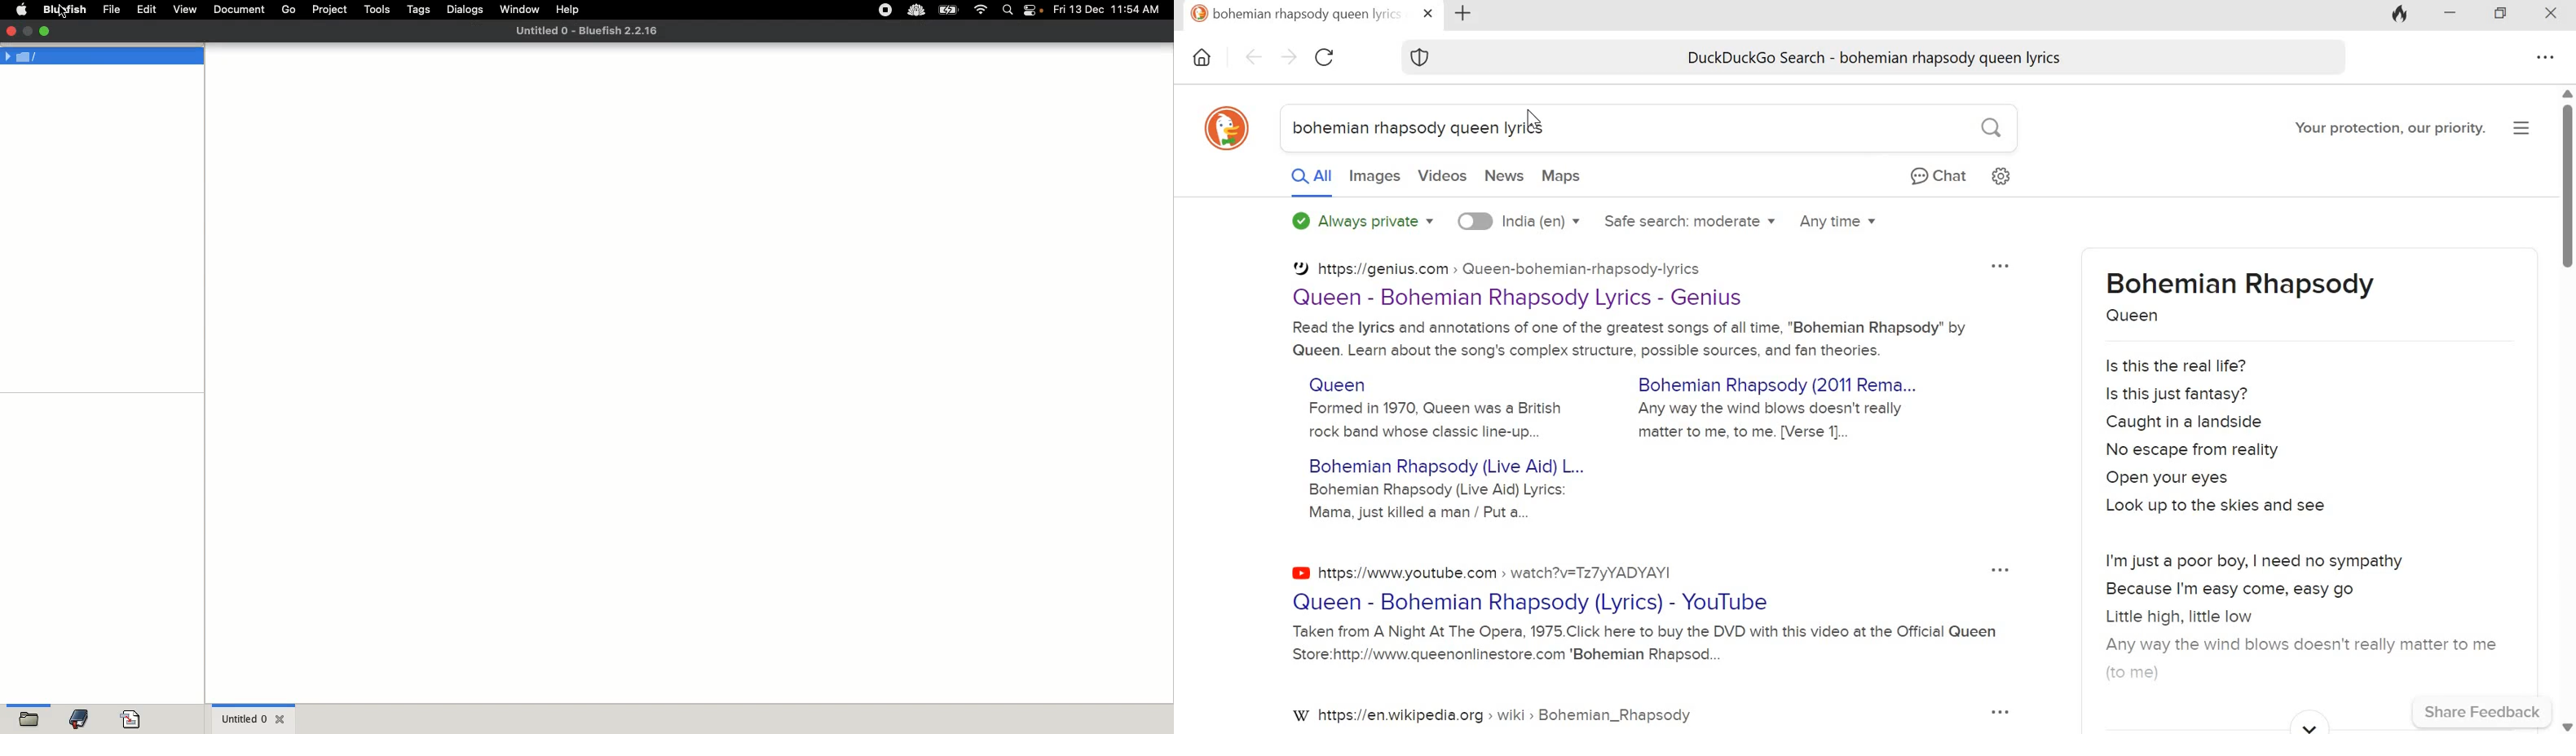 Image resolution: width=2576 pixels, height=756 pixels. Describe the element at coordinates (1492, 715) in the screenshot. I see `https://en.wikipedia.org > wiki > Bohemian_Rhapsody` at that location.